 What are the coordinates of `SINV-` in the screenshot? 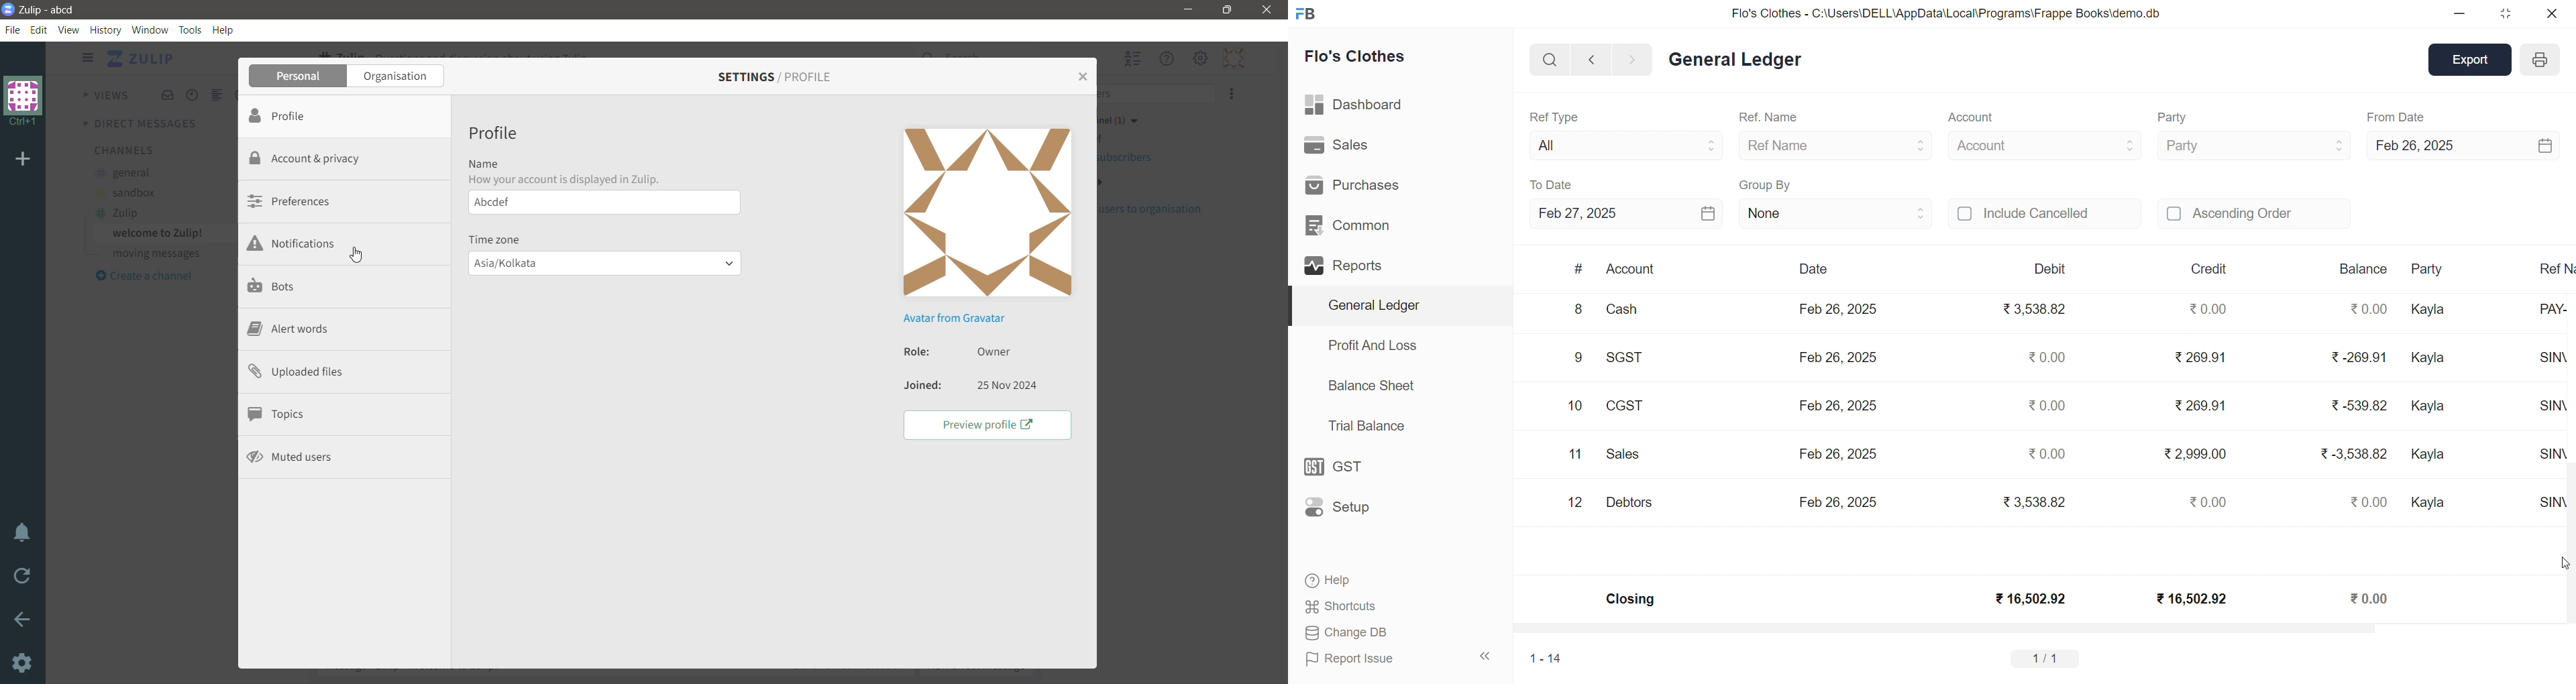 It's located at (2551, 411).